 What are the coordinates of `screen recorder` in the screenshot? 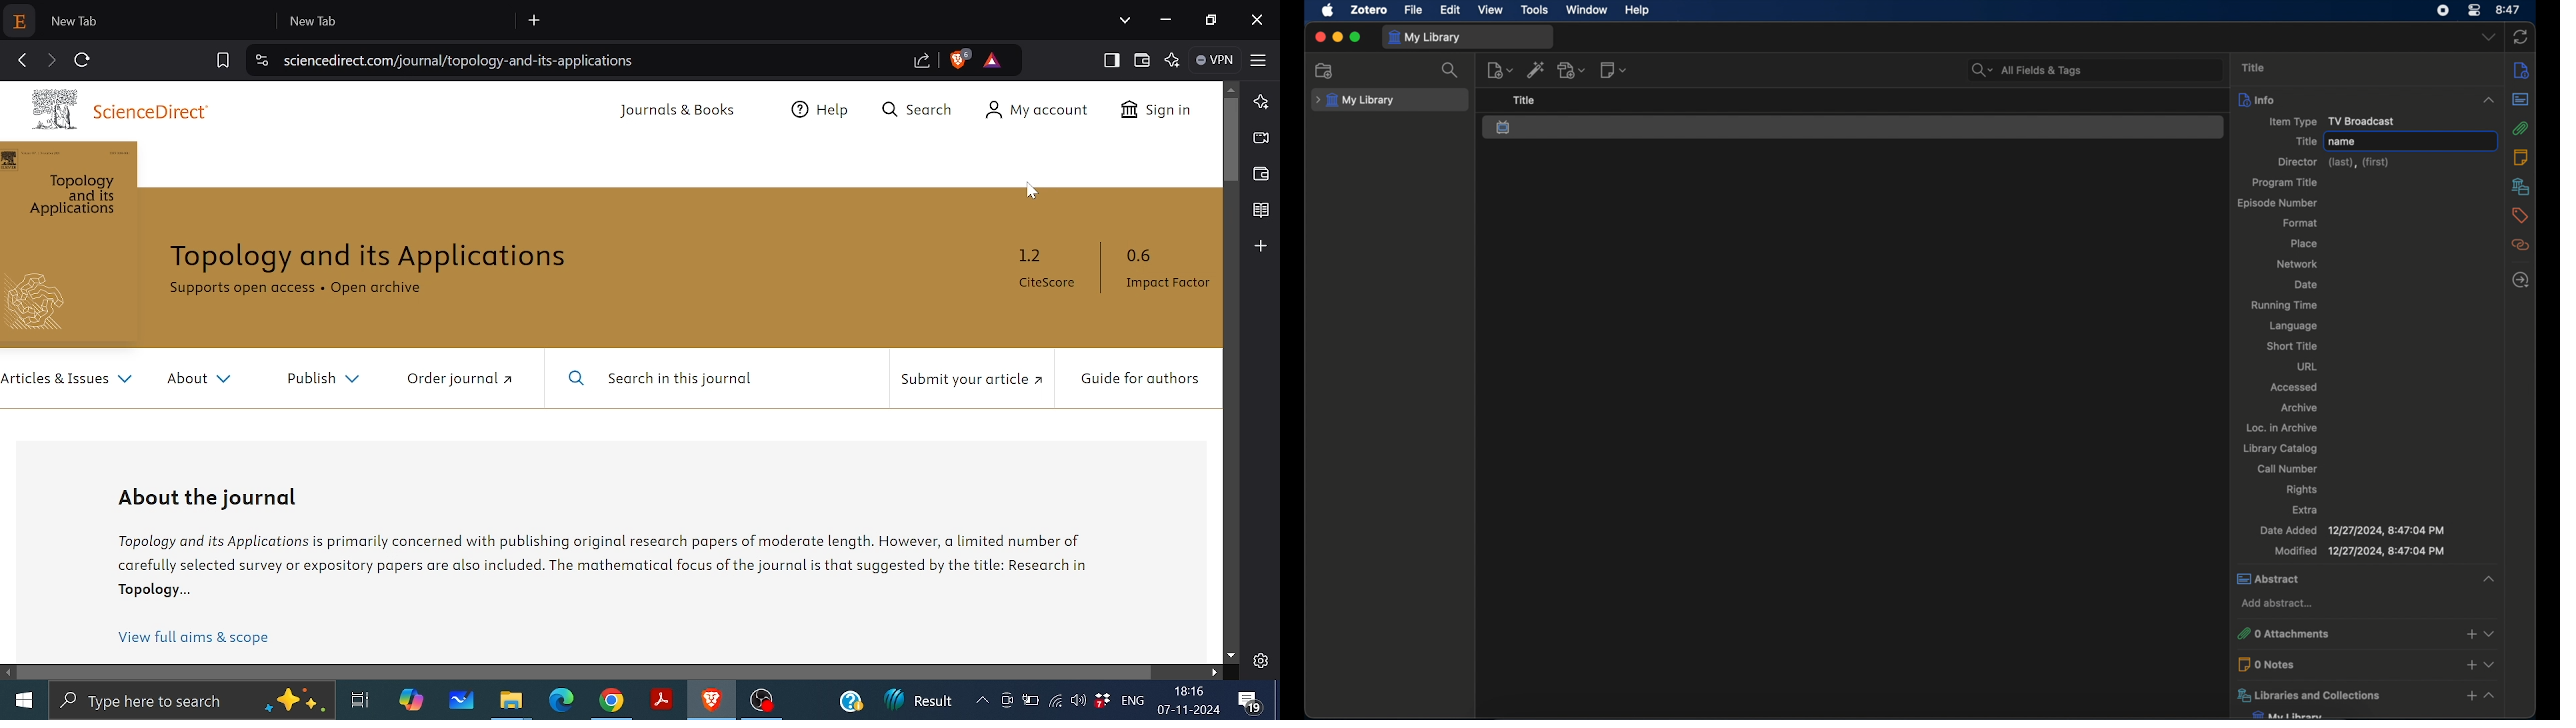 It's located at (2443, 11).